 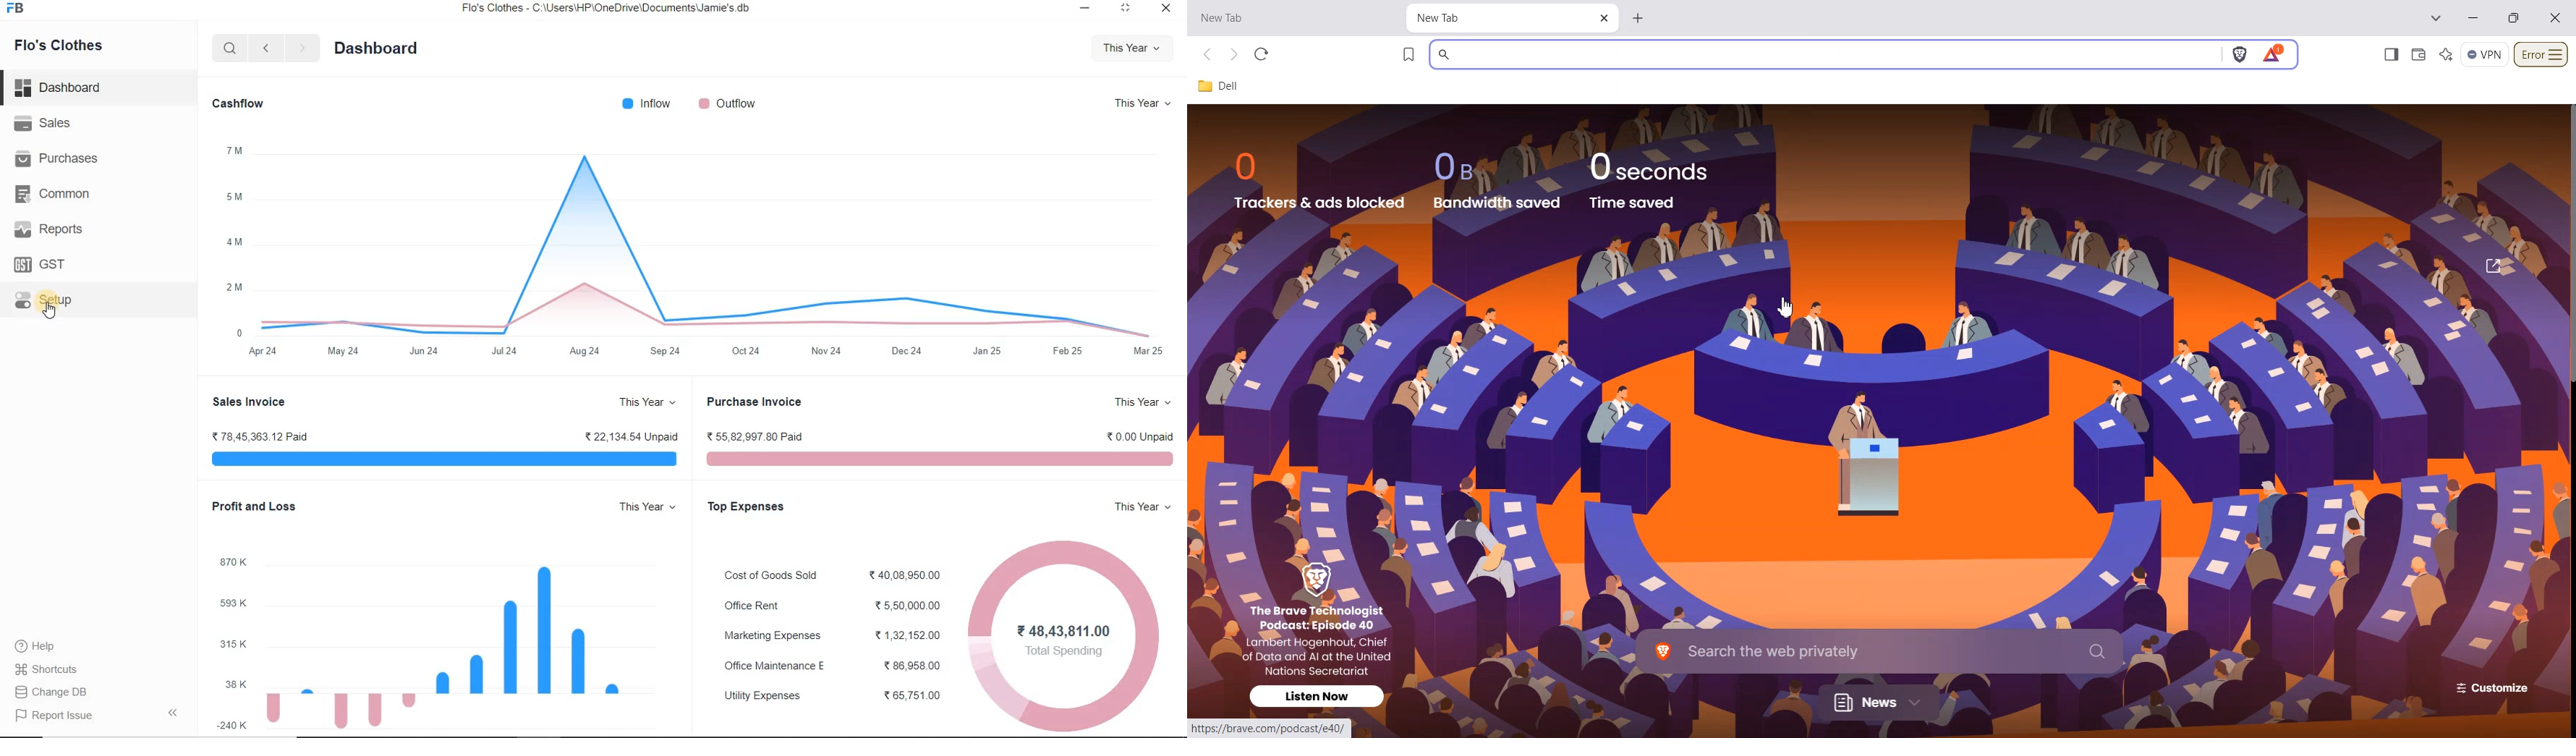 What do you see at coordinates (59, 88) in the screenshot?
I see `Dashboard` at bounding box center [59, 88].